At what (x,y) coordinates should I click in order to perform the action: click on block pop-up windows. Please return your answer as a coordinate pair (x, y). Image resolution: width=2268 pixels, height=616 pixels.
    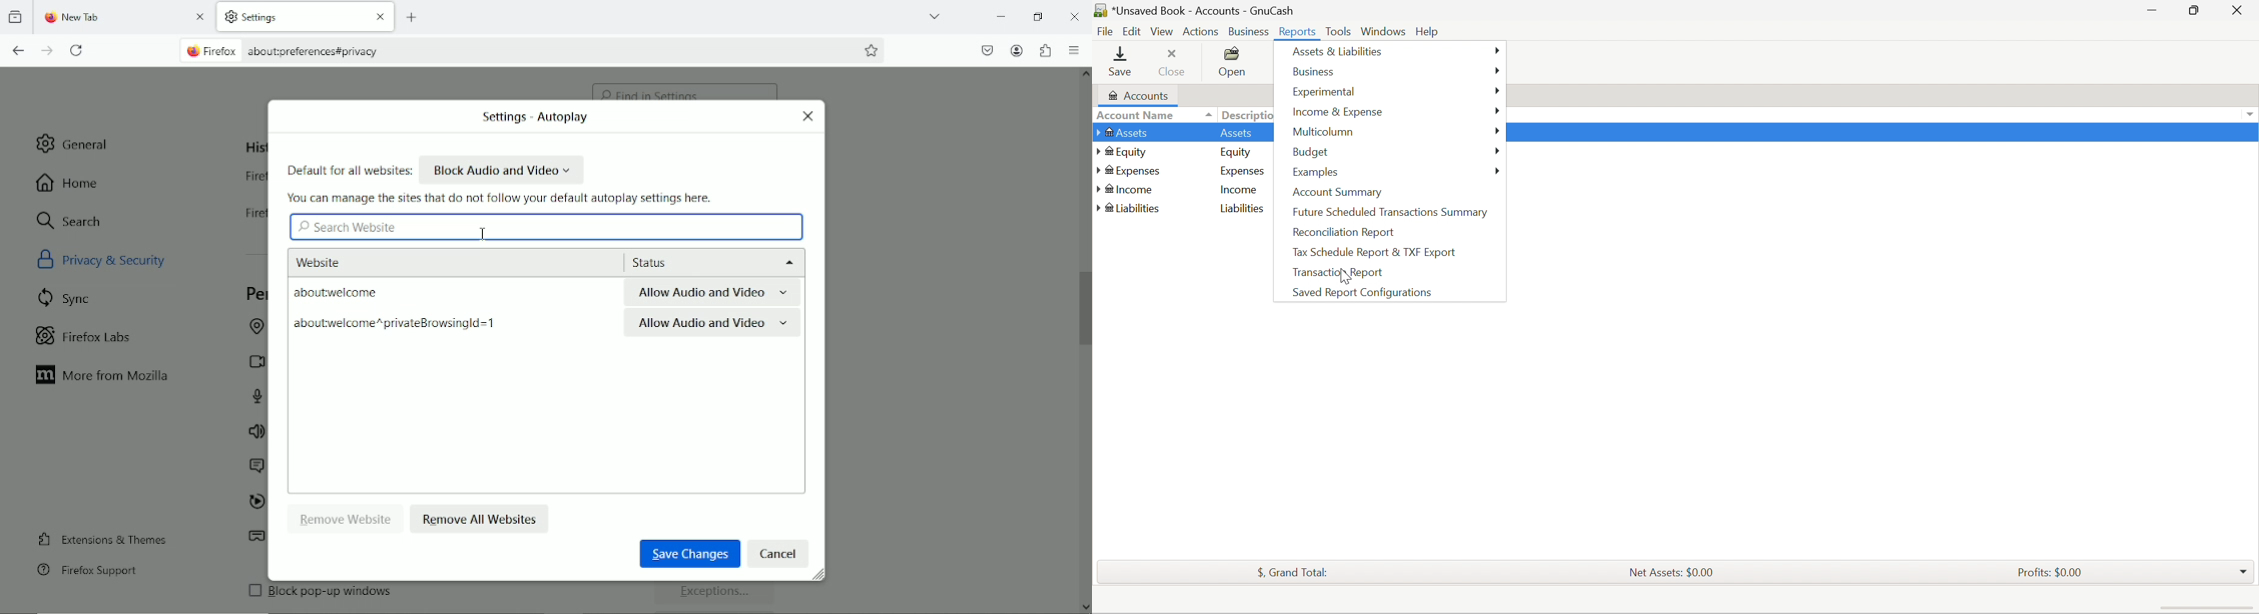
    Looking at the image, I should click on (387, 596).